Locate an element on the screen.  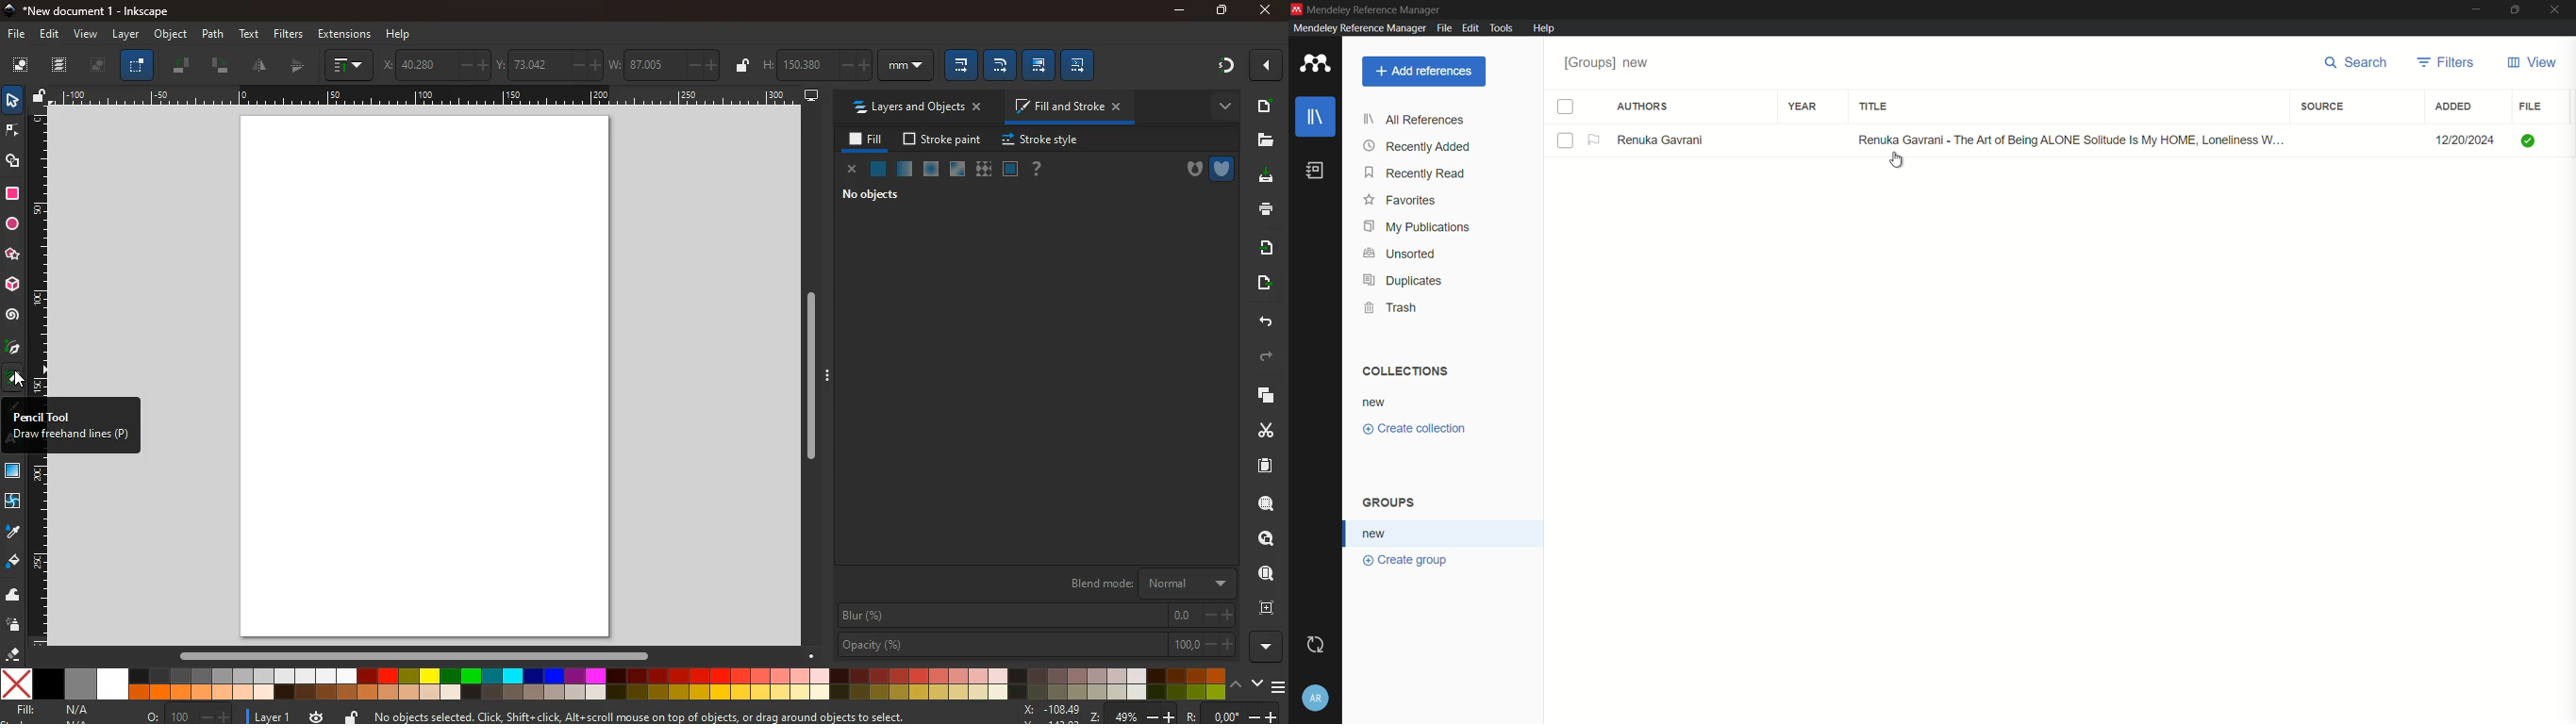
create group is located at coordinates (1406, 562).